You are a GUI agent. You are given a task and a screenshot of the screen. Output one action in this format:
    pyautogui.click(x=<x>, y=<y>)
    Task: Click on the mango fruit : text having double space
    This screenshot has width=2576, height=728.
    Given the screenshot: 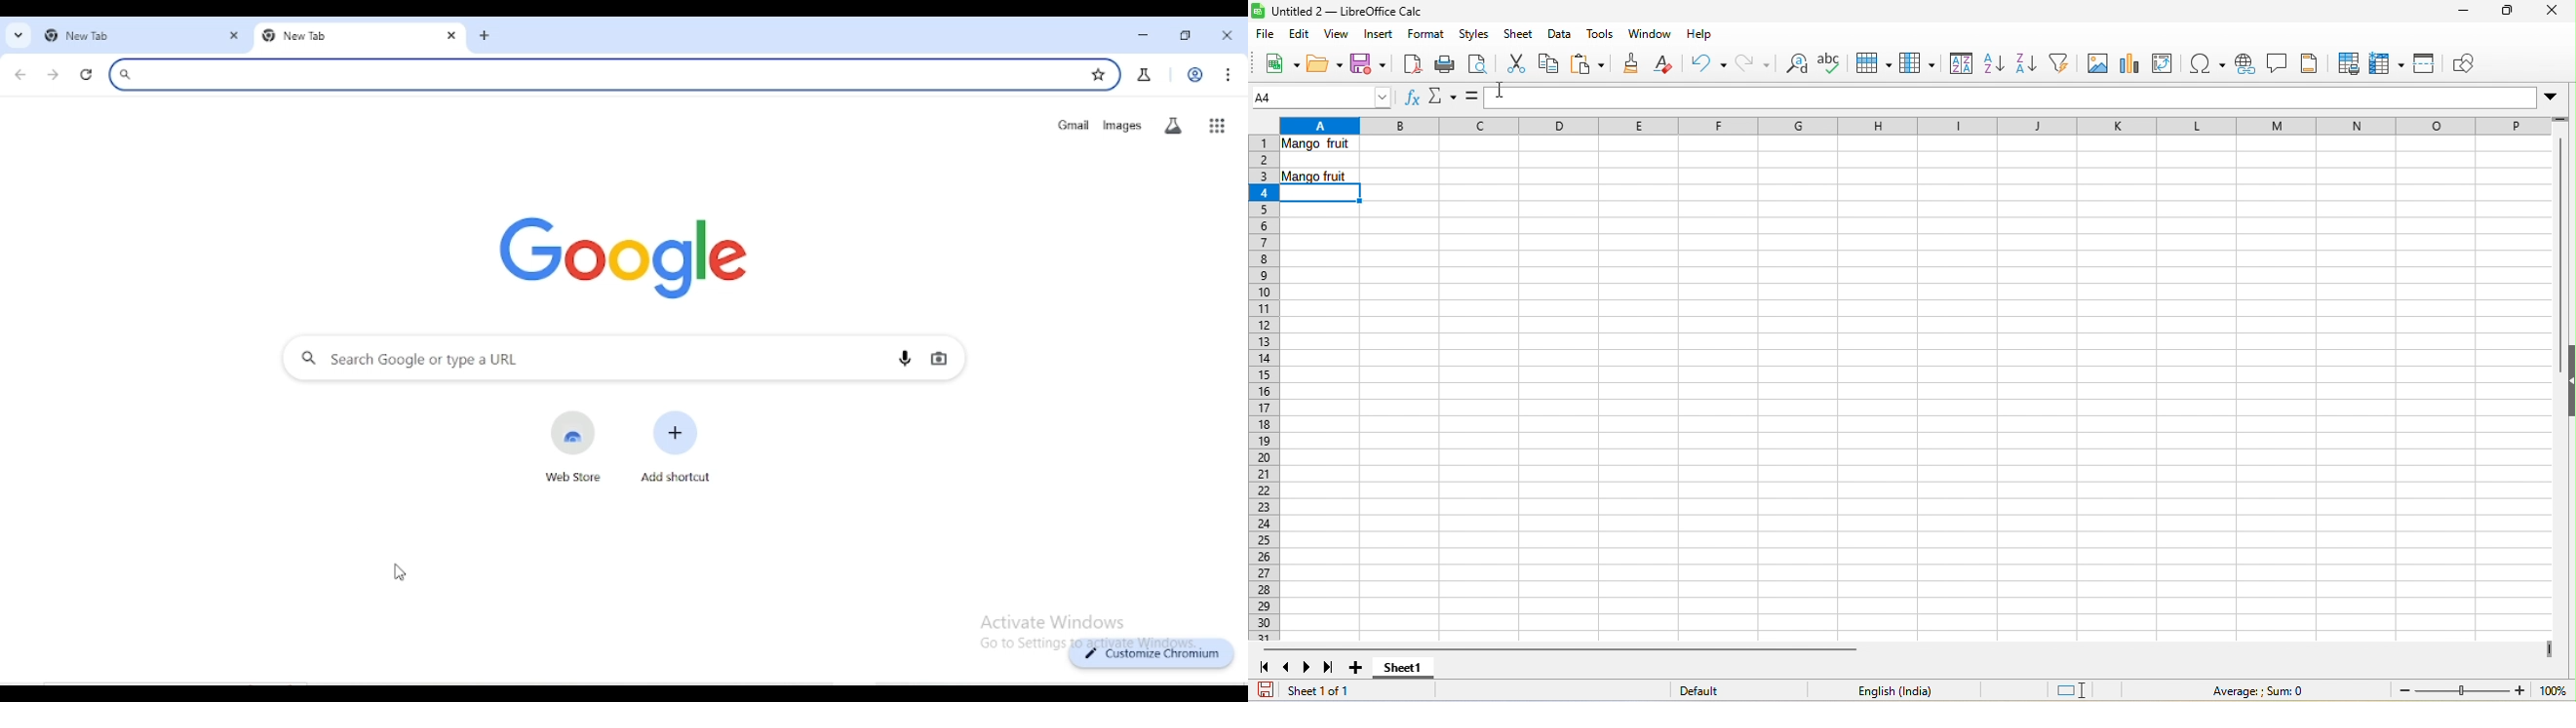 What is the action you would take?
    pyautogui.click(x=1323, y=147)
    